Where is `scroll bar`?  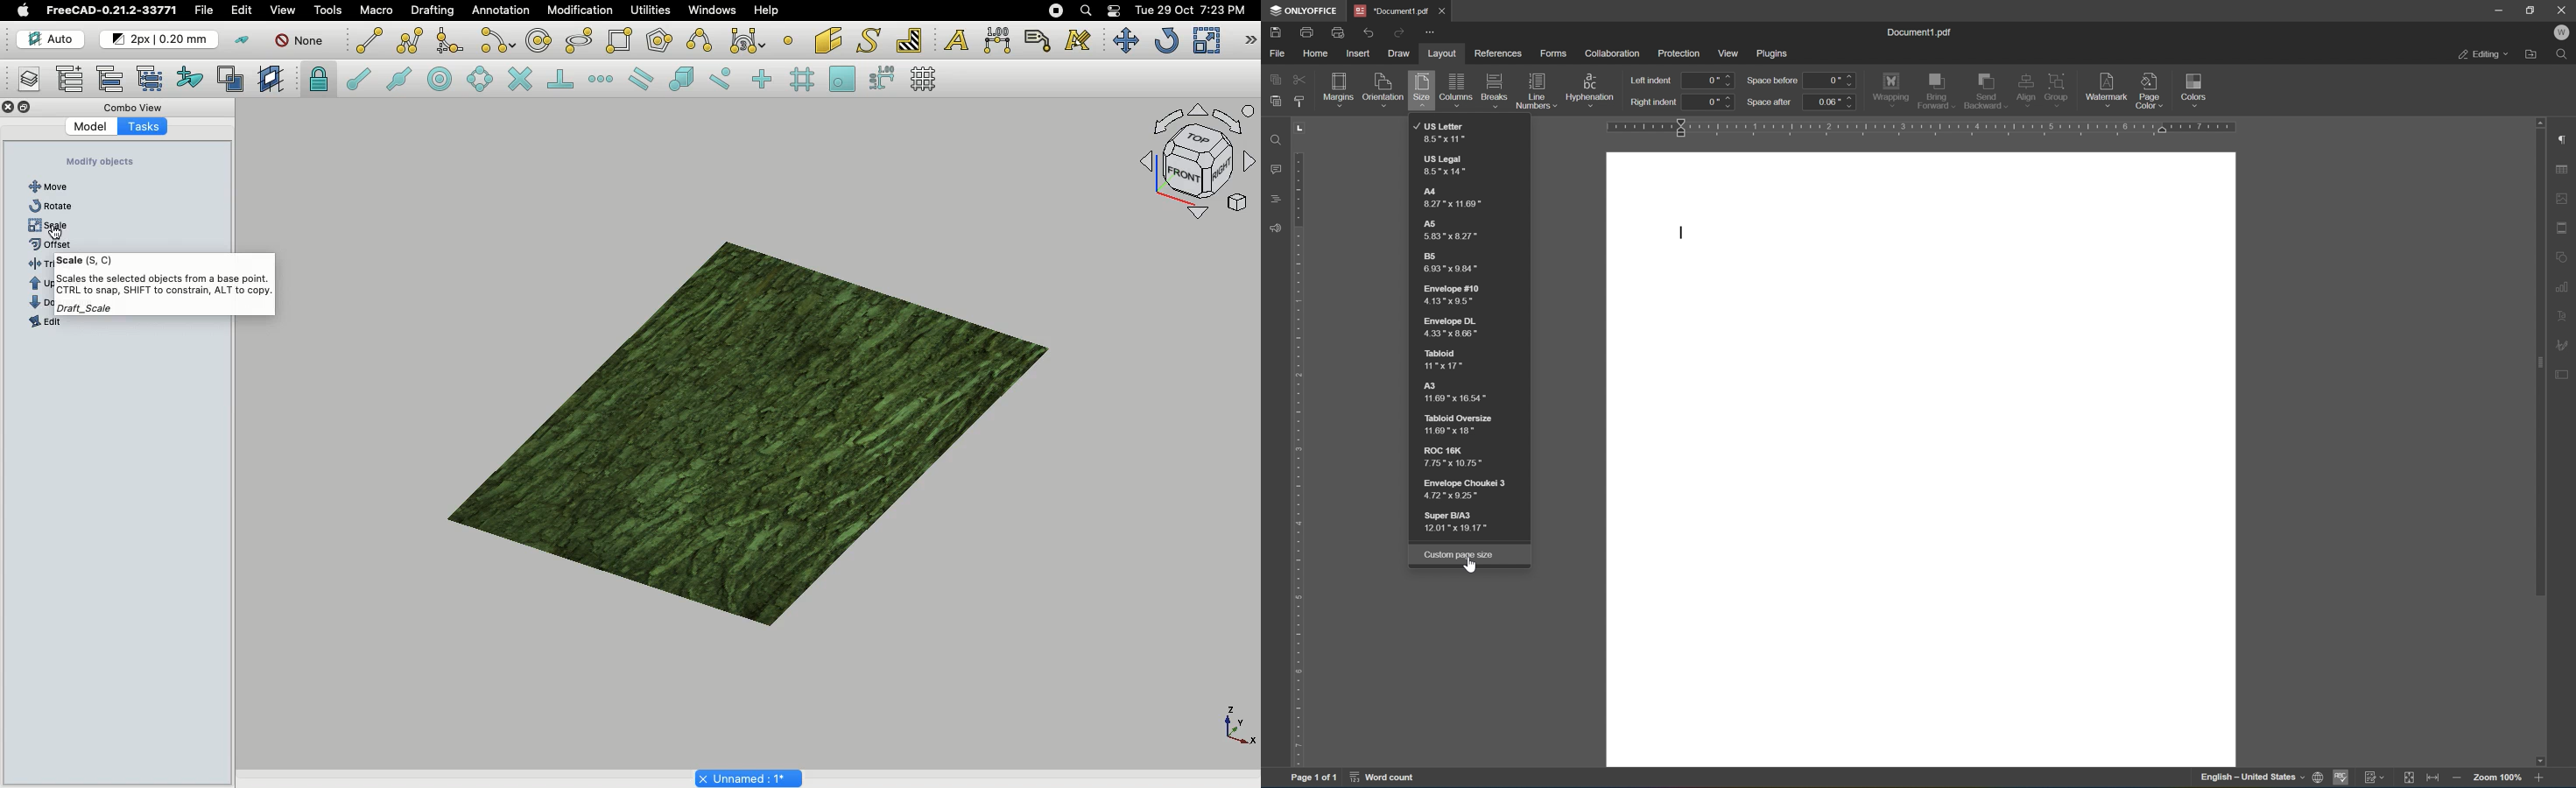 scroll bar is located at coordinates (2540, 441).